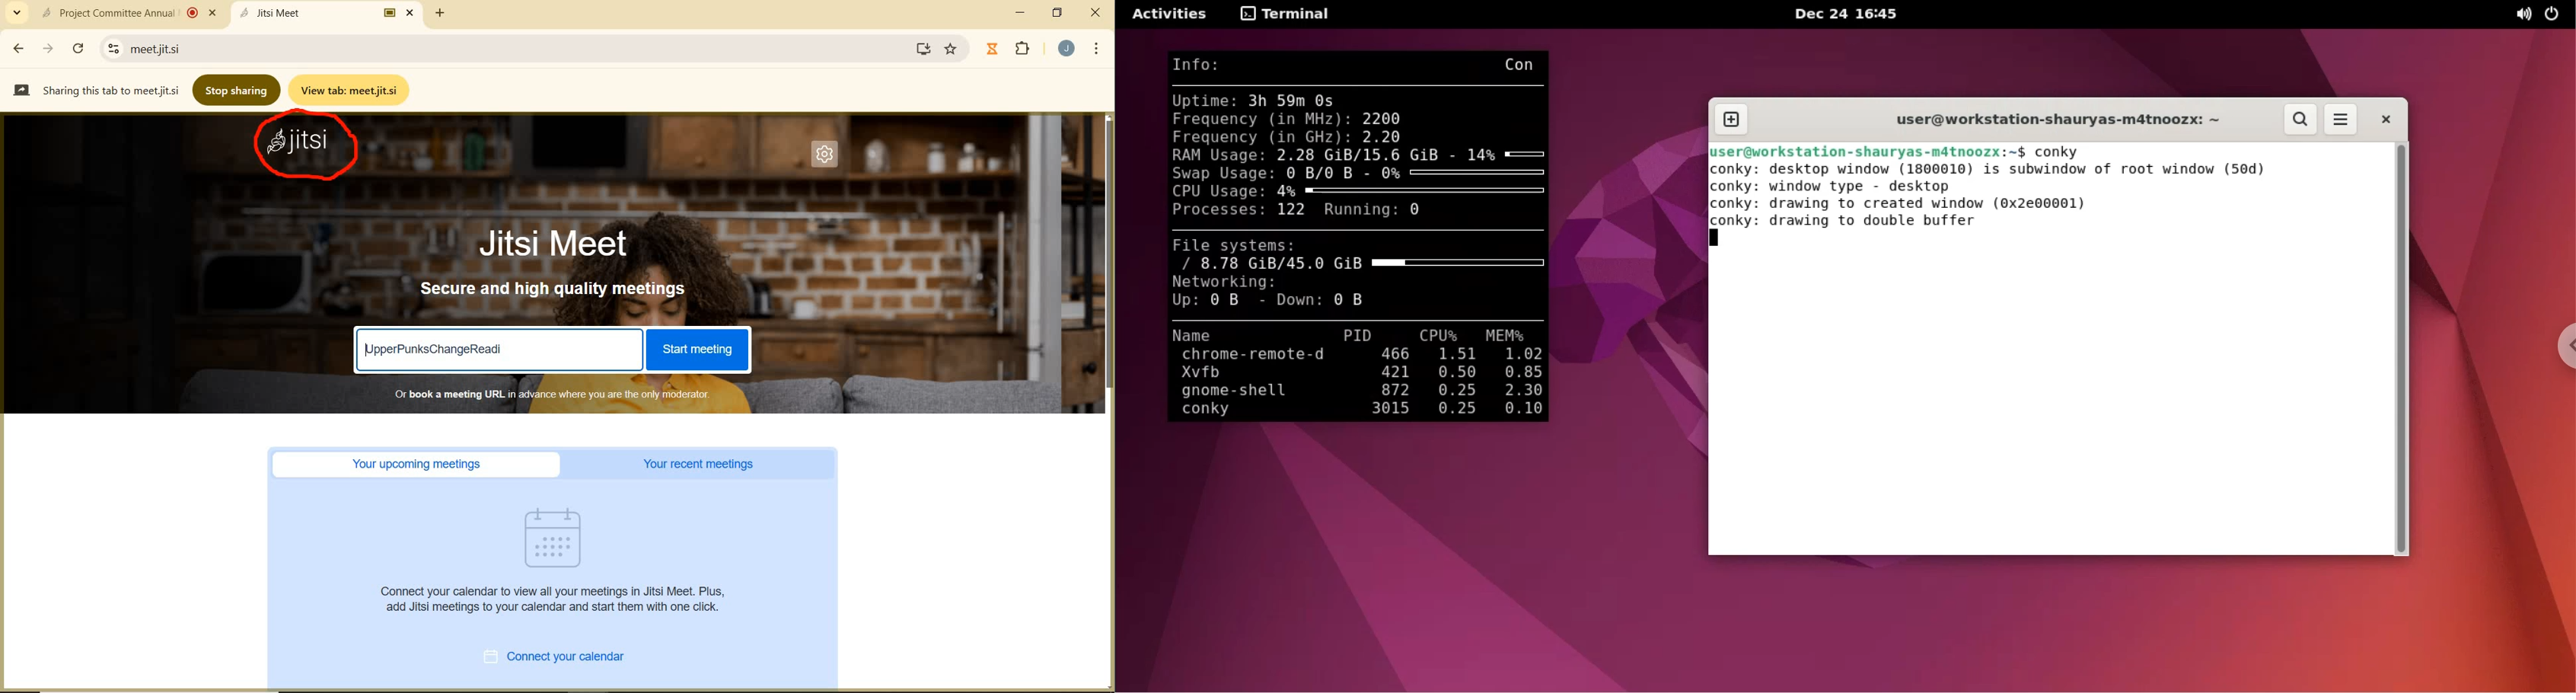  Describe the element at coordinates (1058, 13) in the screenshot. I see `RESTORE DOWN` at that location.